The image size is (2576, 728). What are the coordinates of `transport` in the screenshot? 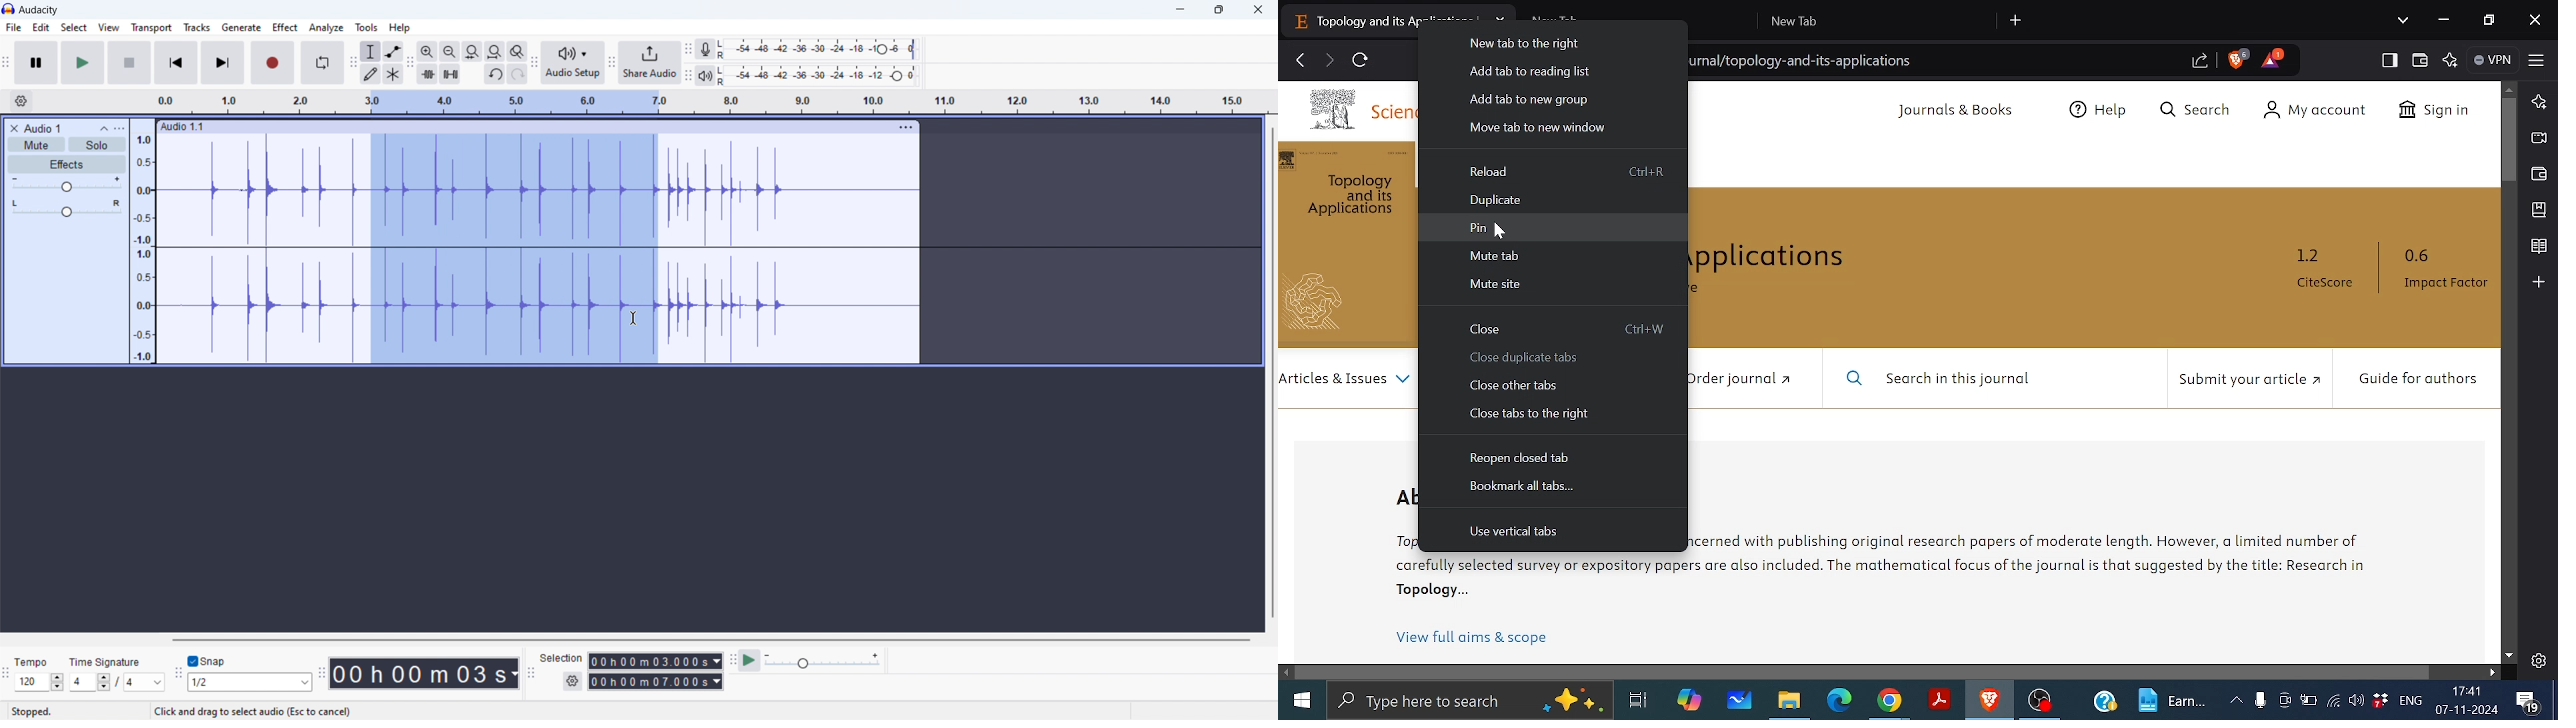 It's located at (151, 27).